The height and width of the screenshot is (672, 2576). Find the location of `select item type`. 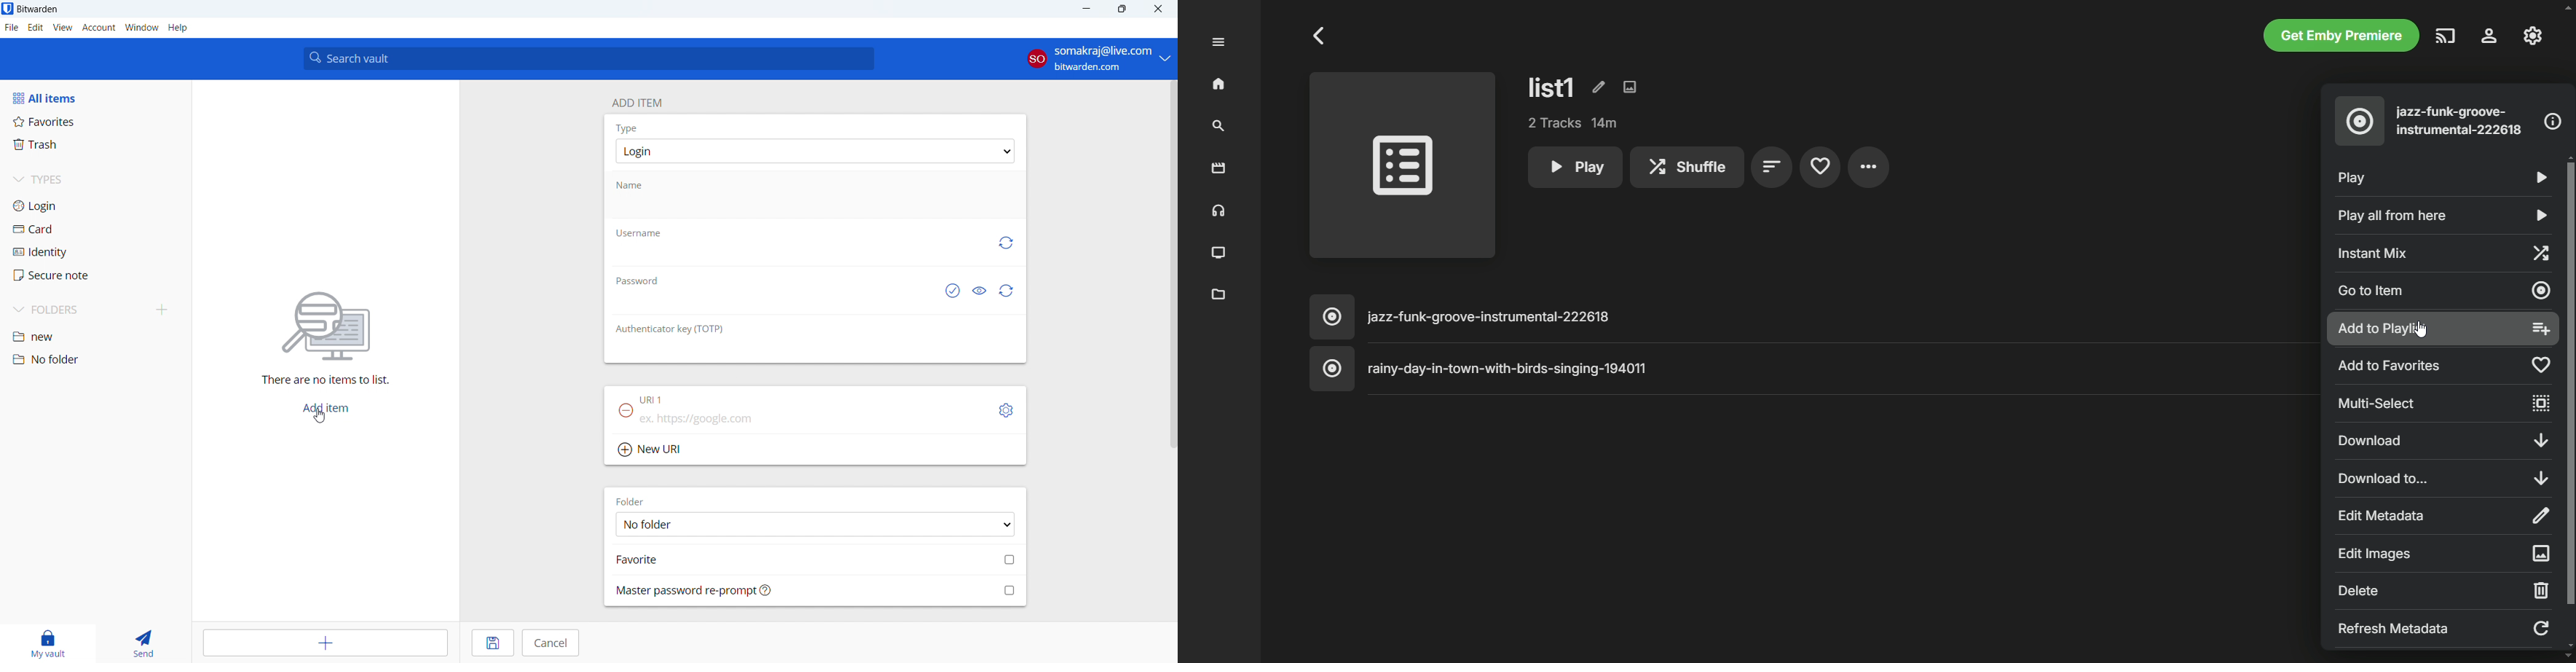

select item type is located at coordinates (816, 151).